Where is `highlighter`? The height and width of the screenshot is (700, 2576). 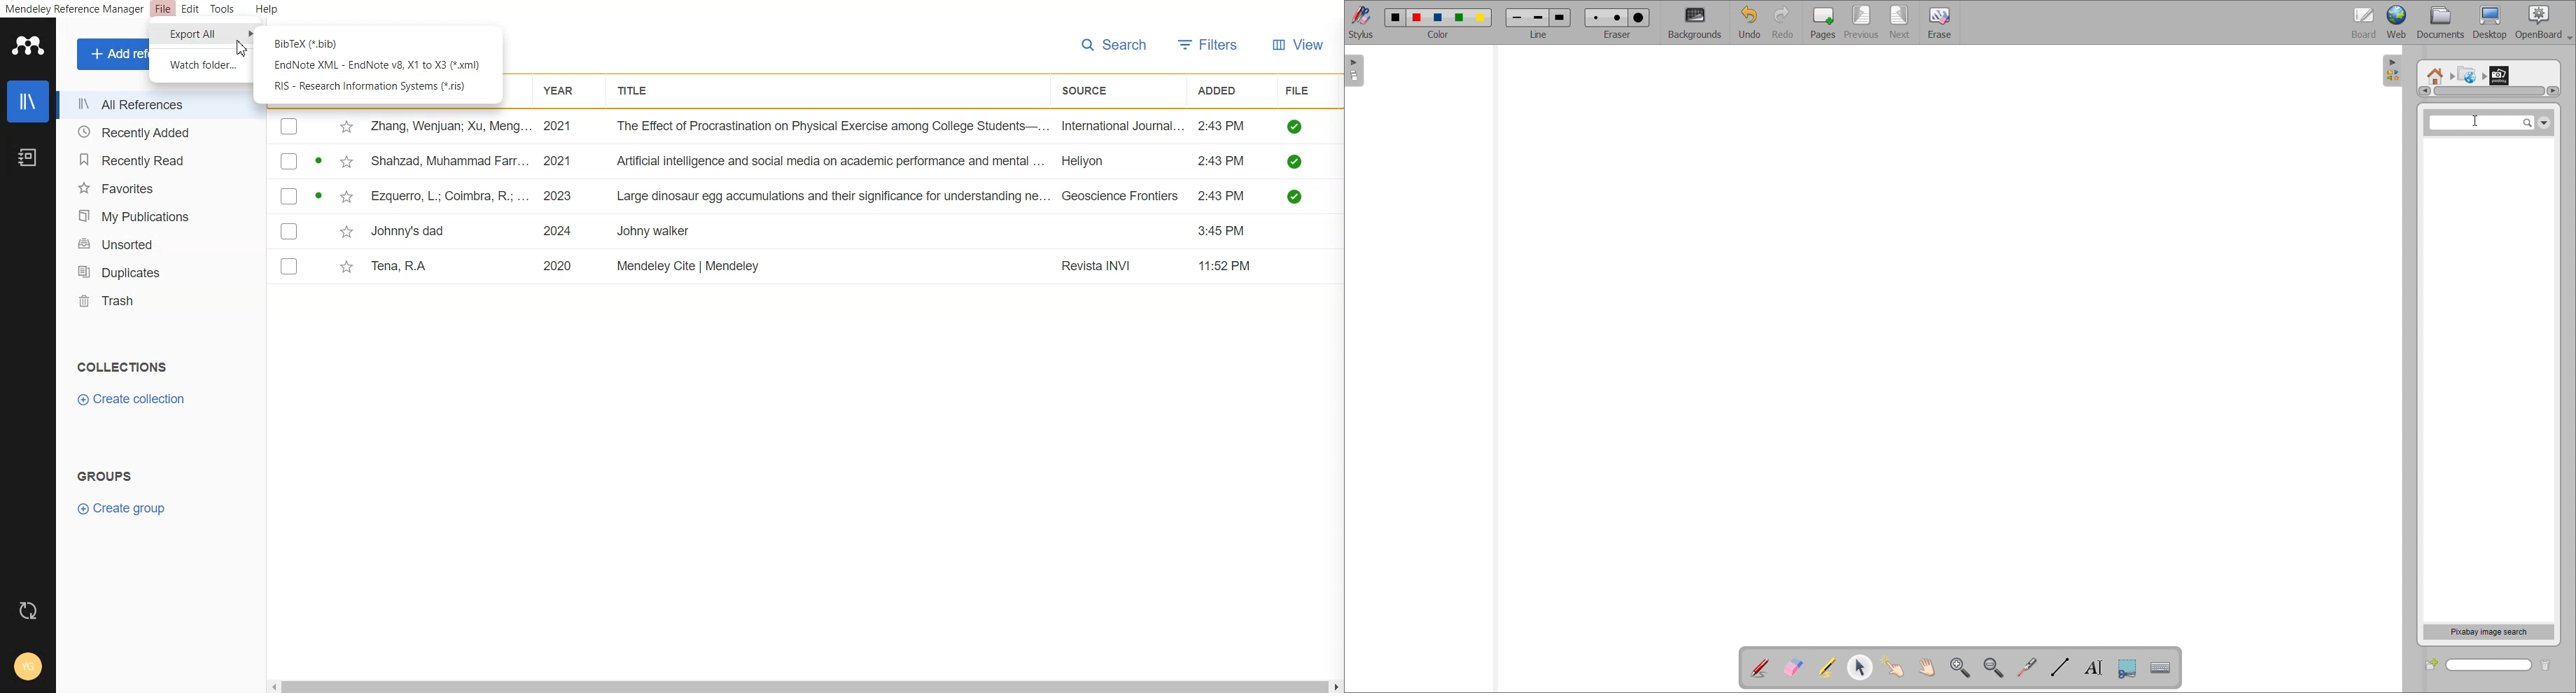 highlighter is located at coordinates (1826, 668).